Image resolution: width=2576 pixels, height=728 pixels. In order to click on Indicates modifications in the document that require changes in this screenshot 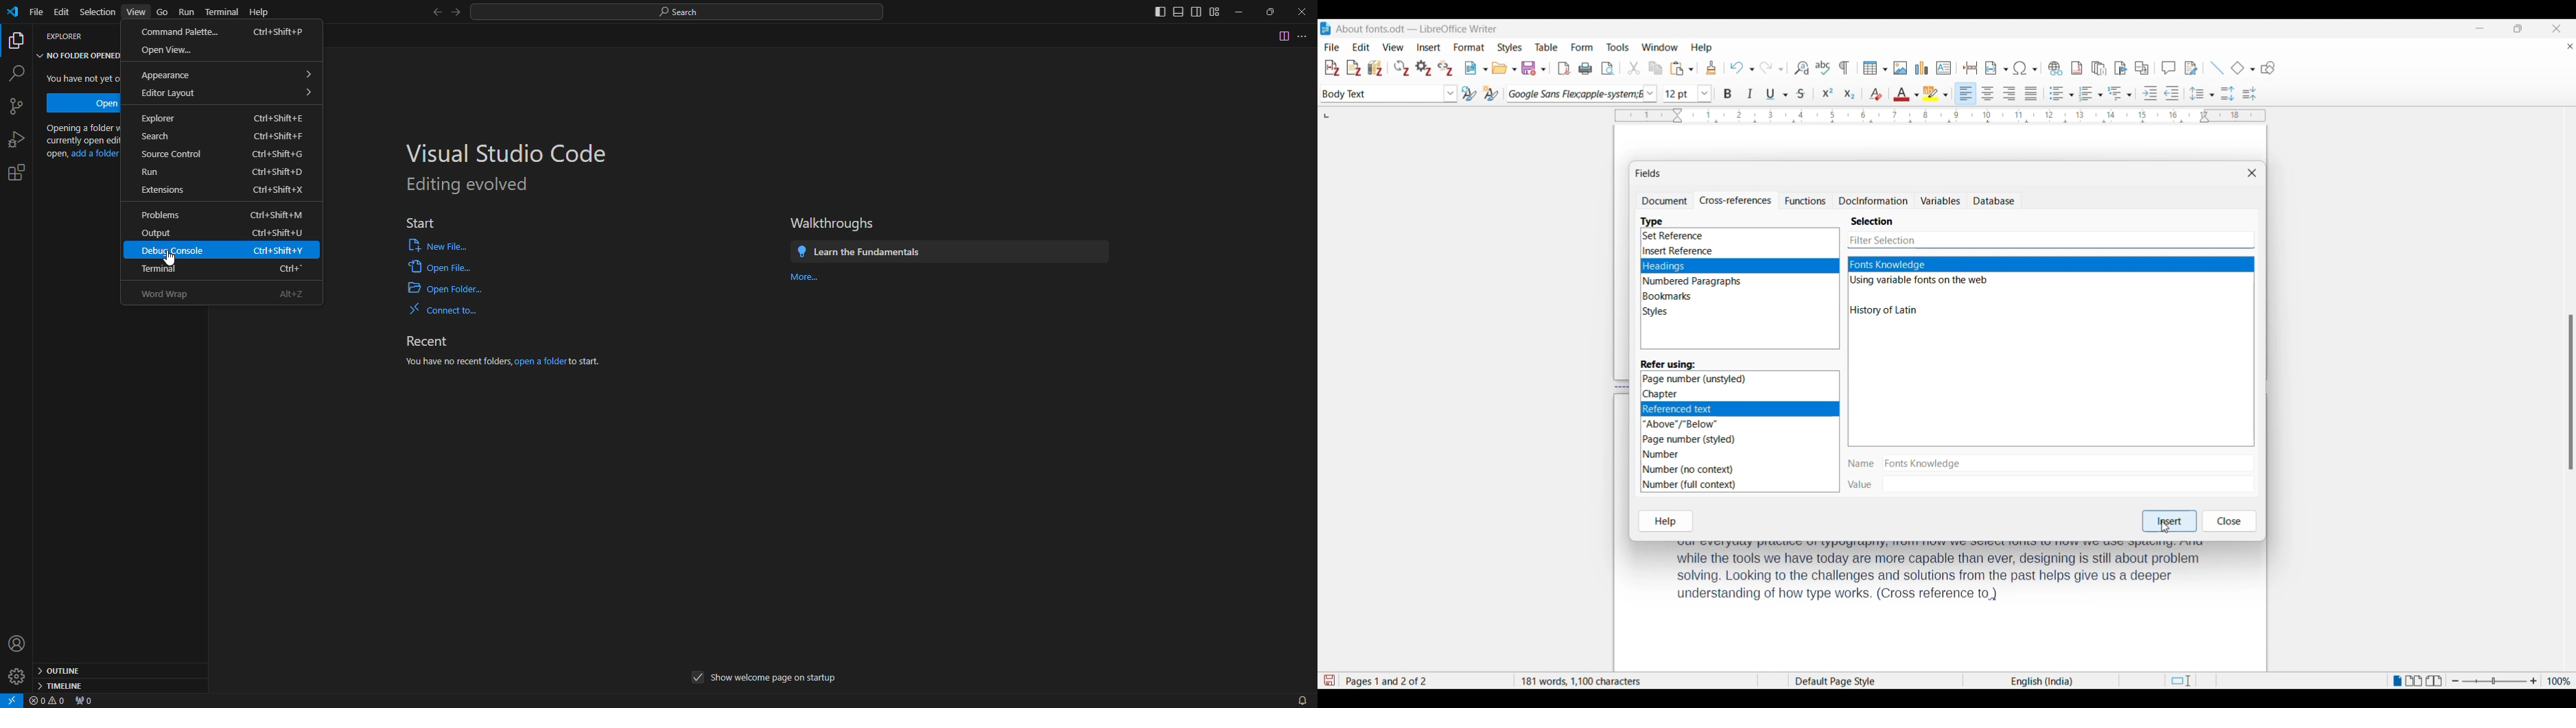, I will do `click(1329, 680)`.